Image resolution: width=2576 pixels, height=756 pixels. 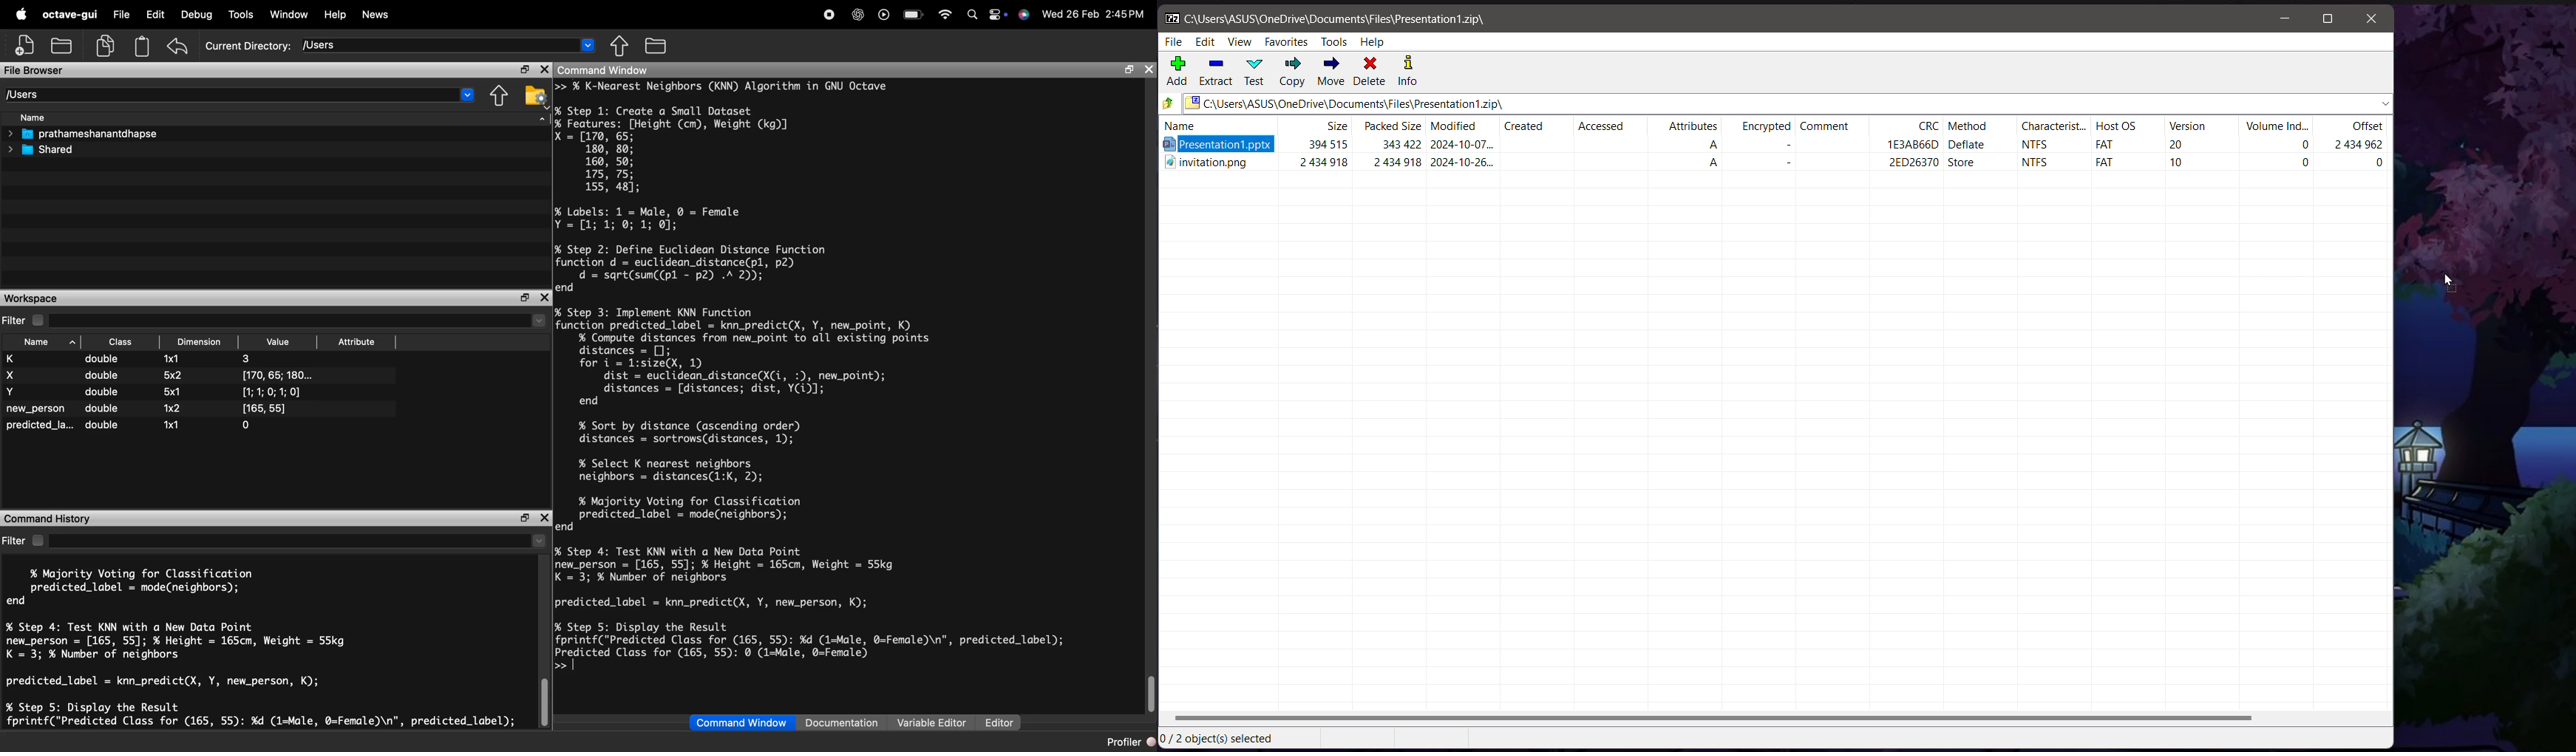 I want to click on Class, so click(x=122, y=342).